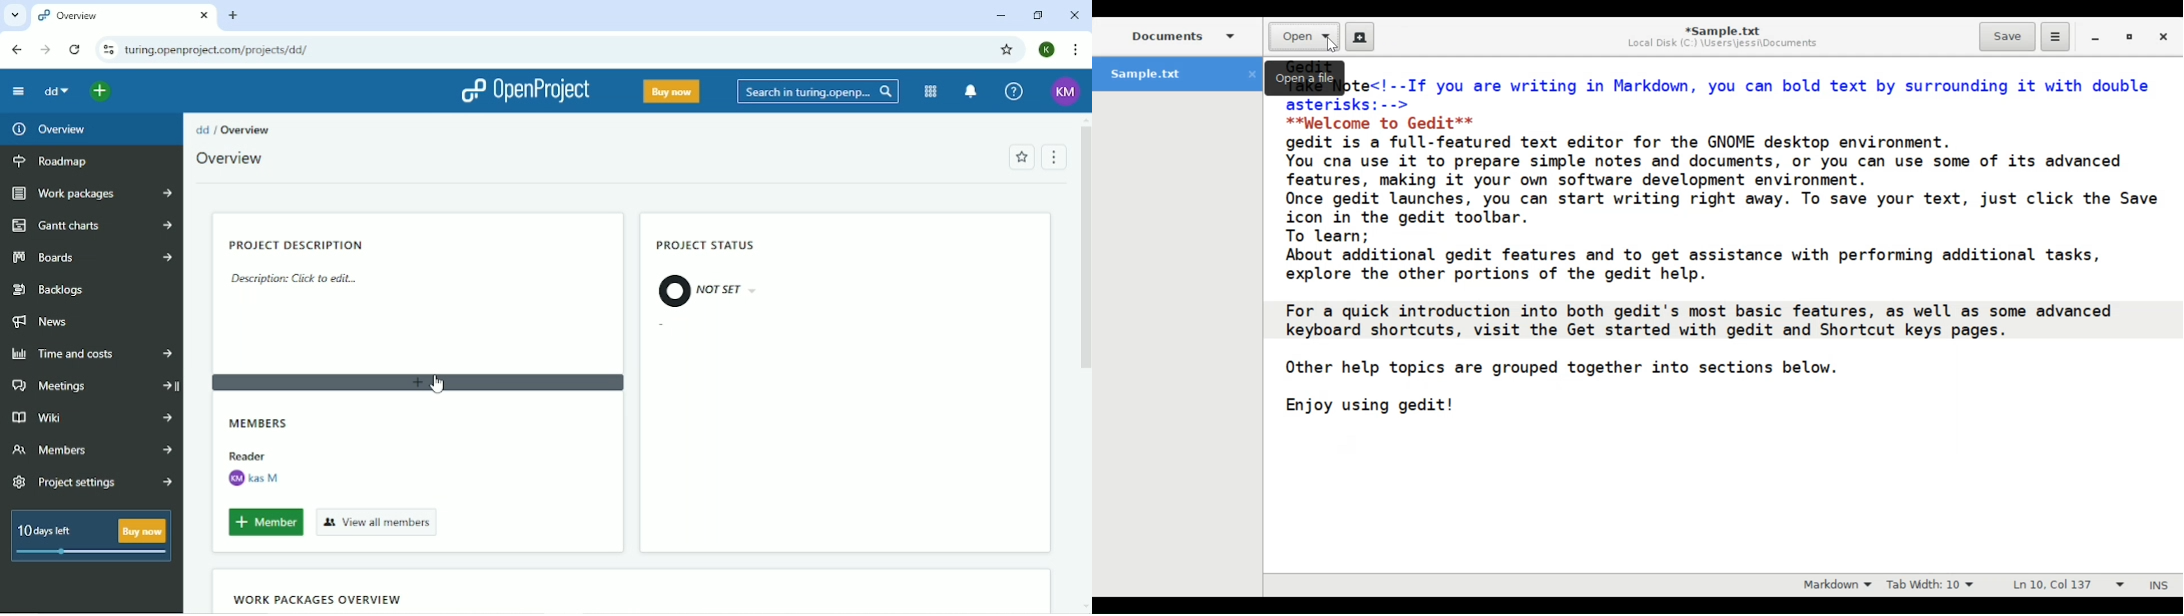 The image size is (2184, 616). I want to click on Account, so click(1046, 50).